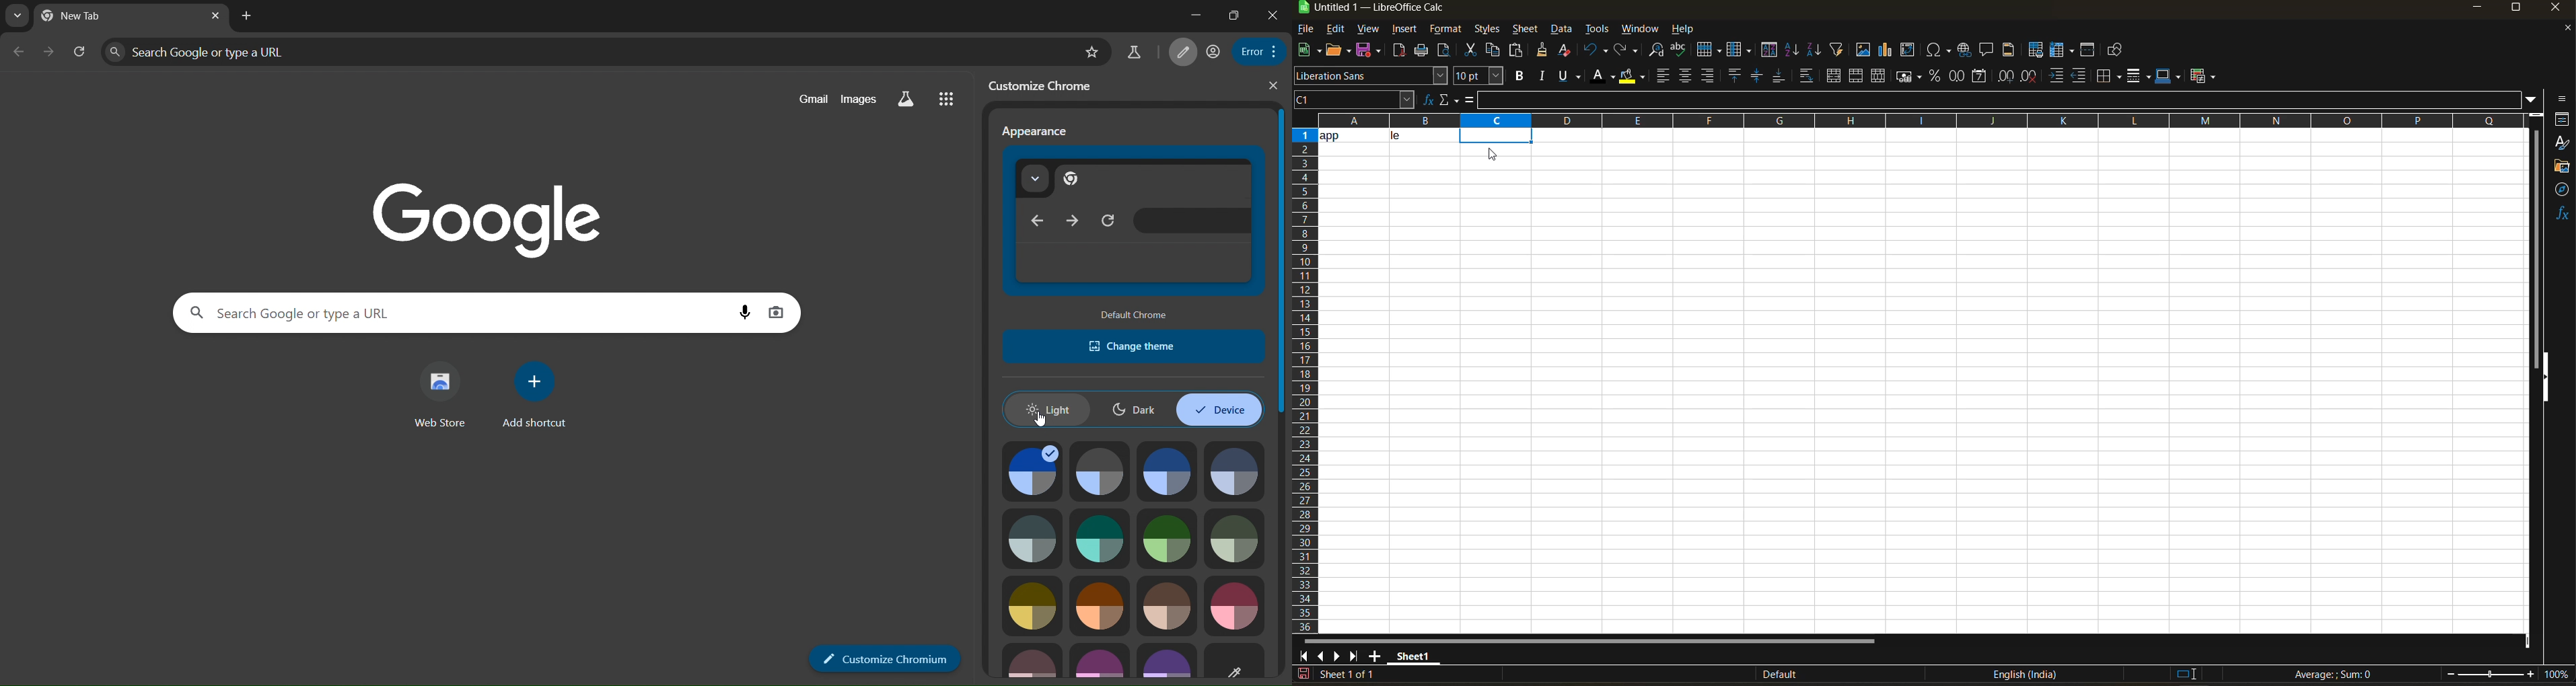  I want to click on menu, so click(1256, 51).